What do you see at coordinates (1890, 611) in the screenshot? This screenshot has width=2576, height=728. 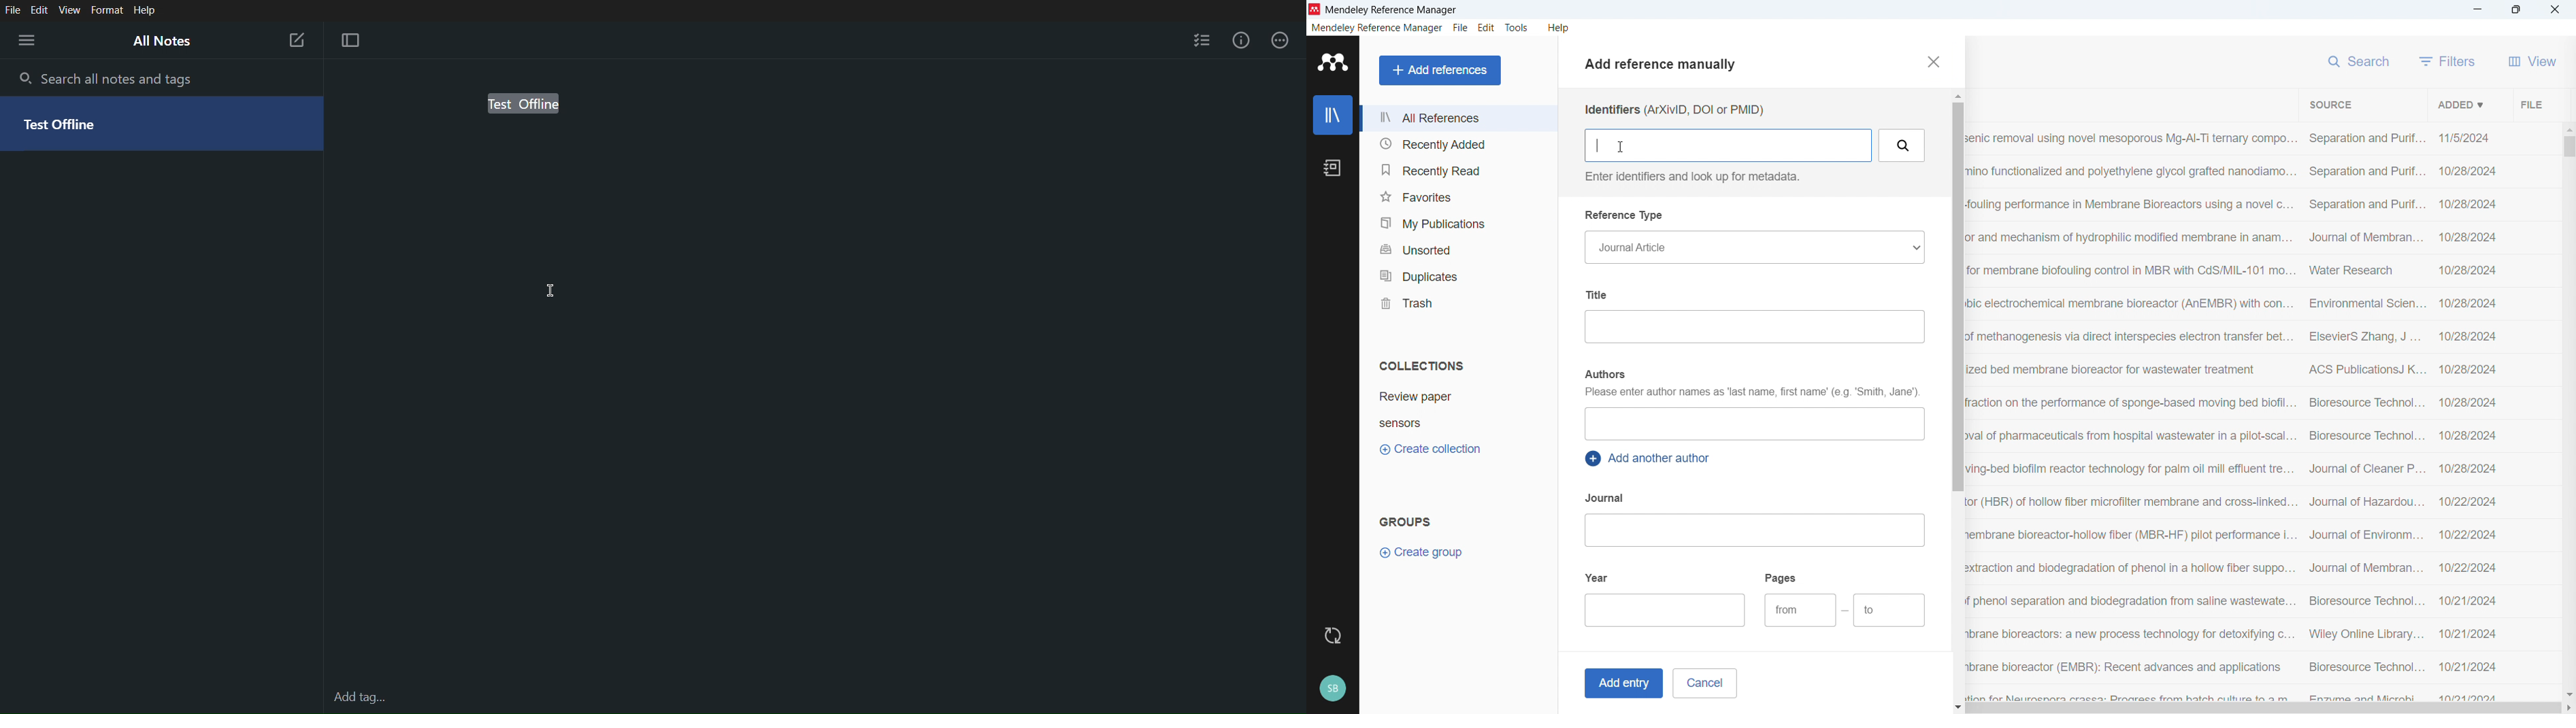 I see `Ending page ` at bounding box center [1890, 611].